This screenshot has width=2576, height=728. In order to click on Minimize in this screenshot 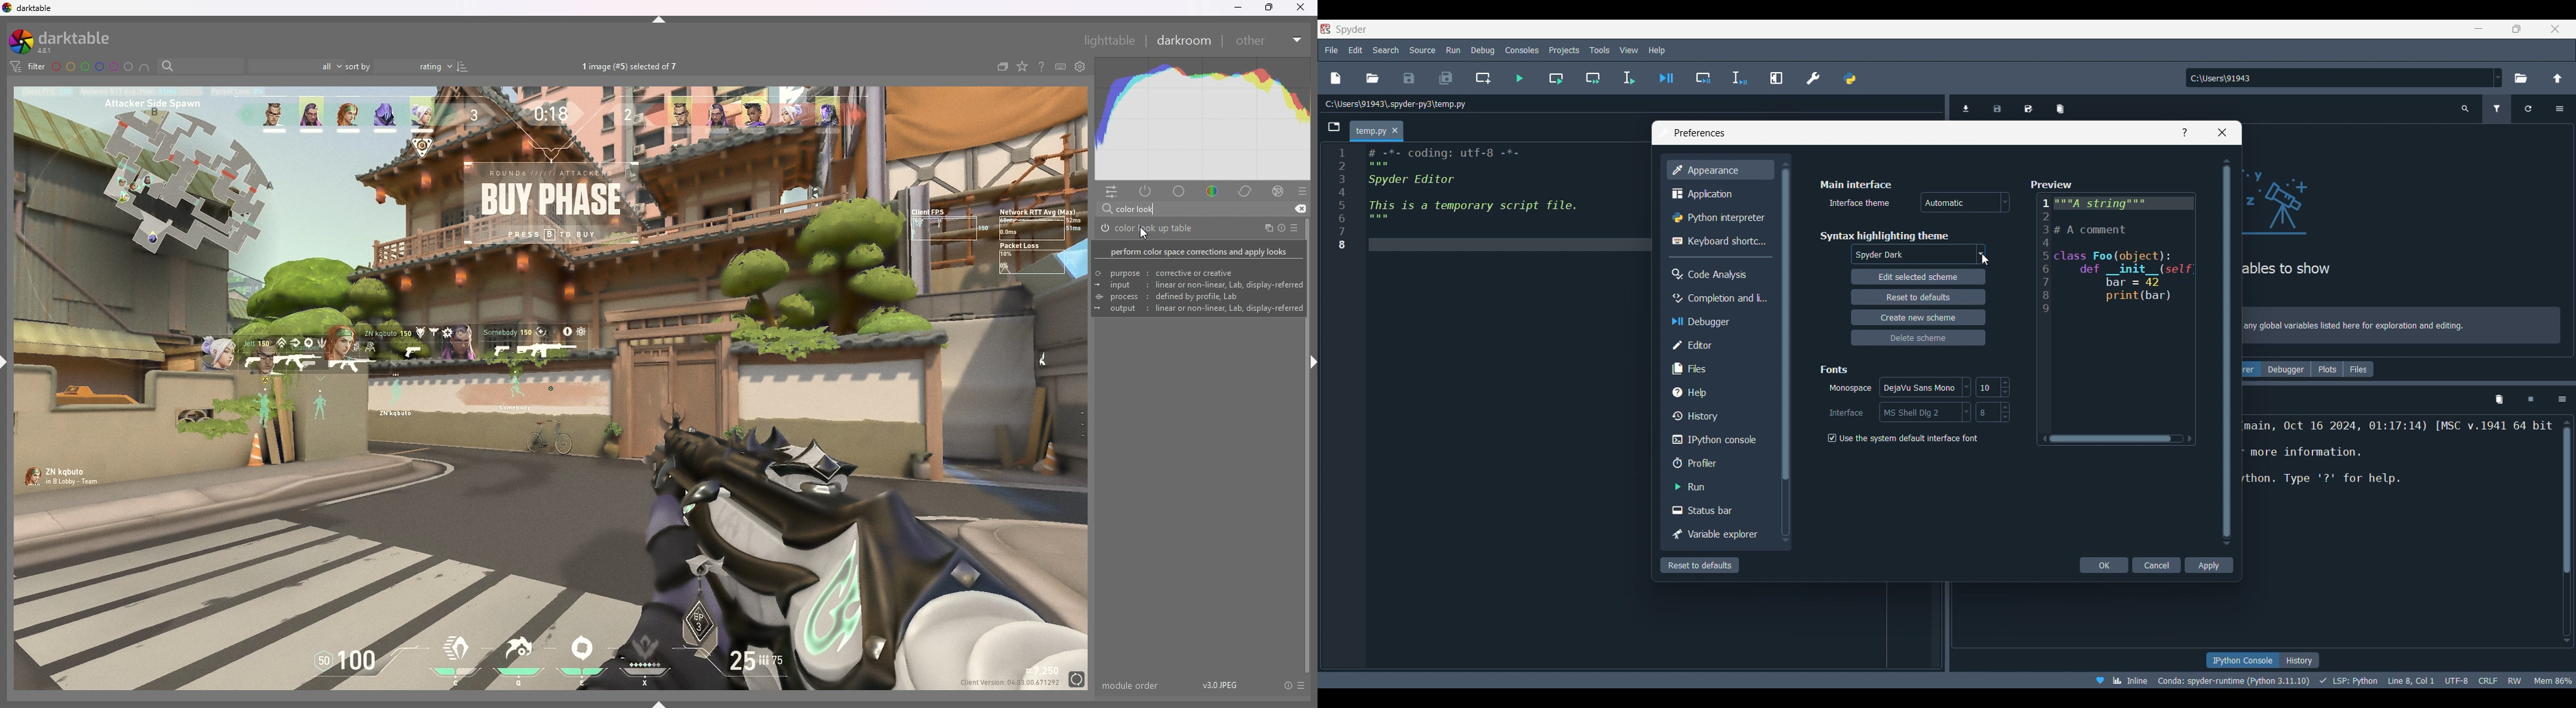, I will do `click(2484, 31)`.